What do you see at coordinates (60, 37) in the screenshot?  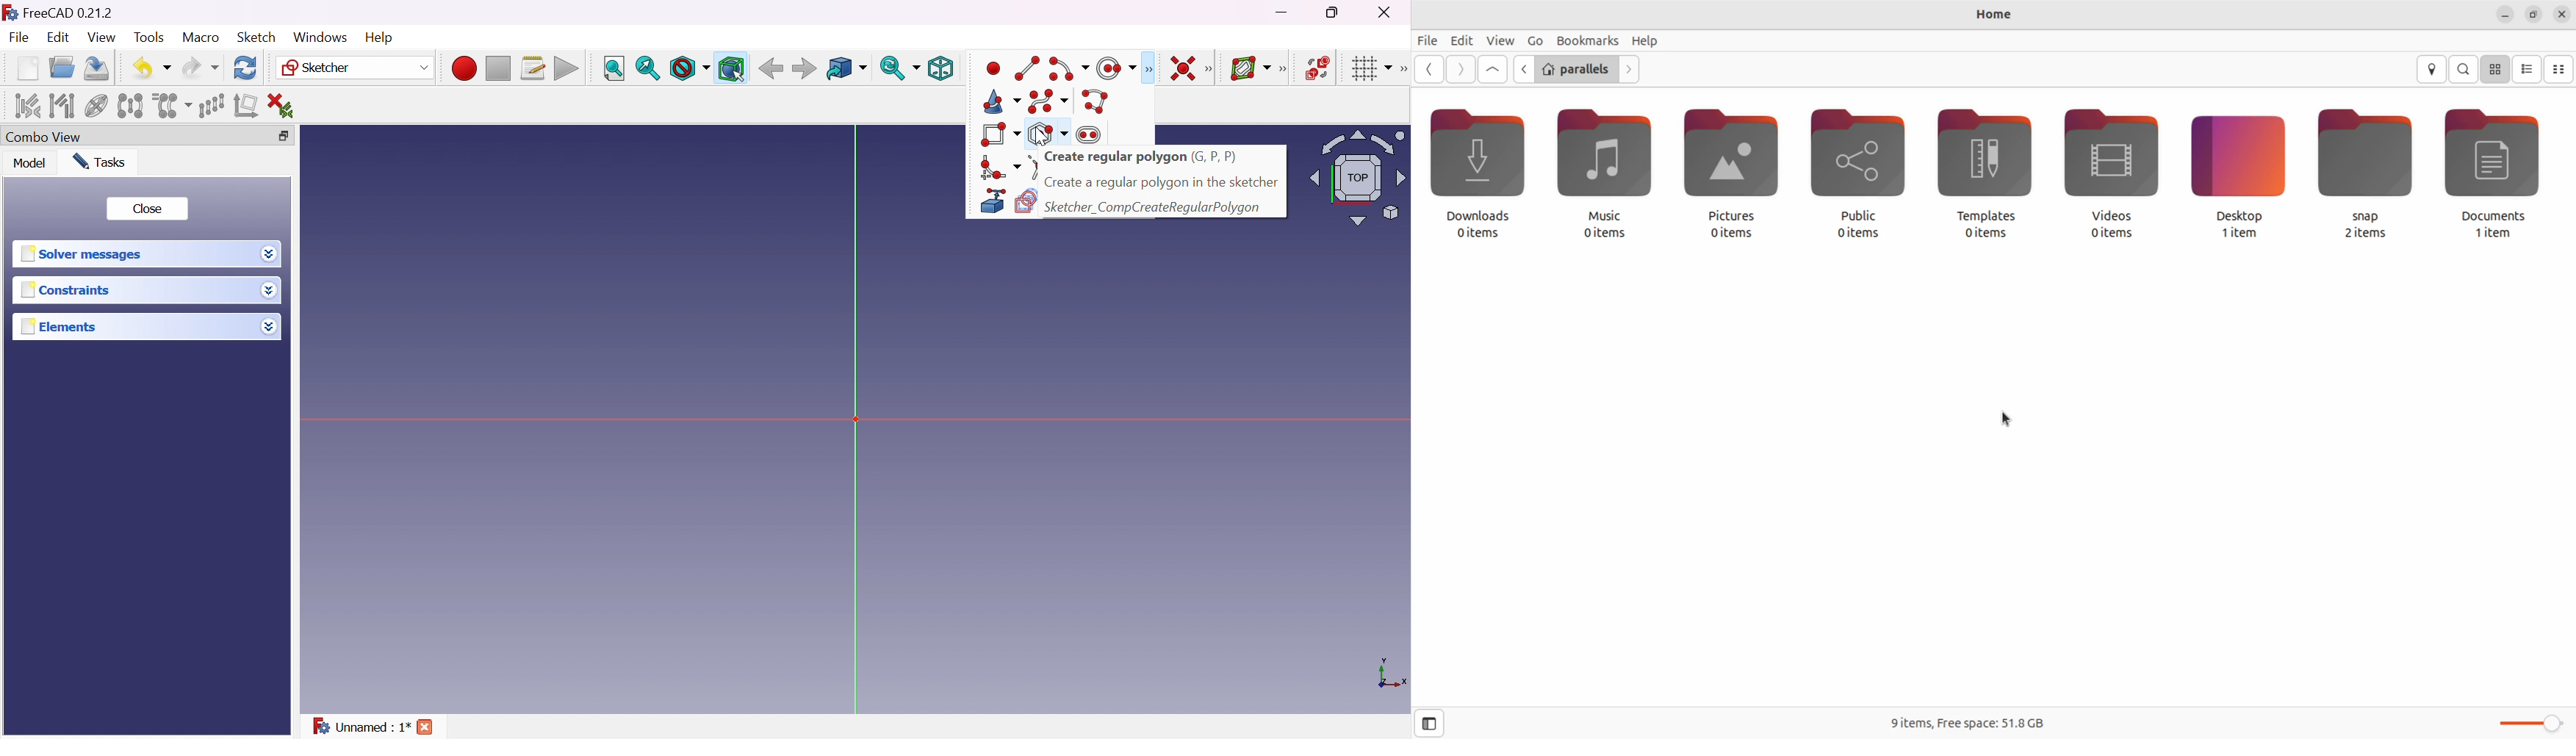 I see `Edit` at bounding box center [60, 37].